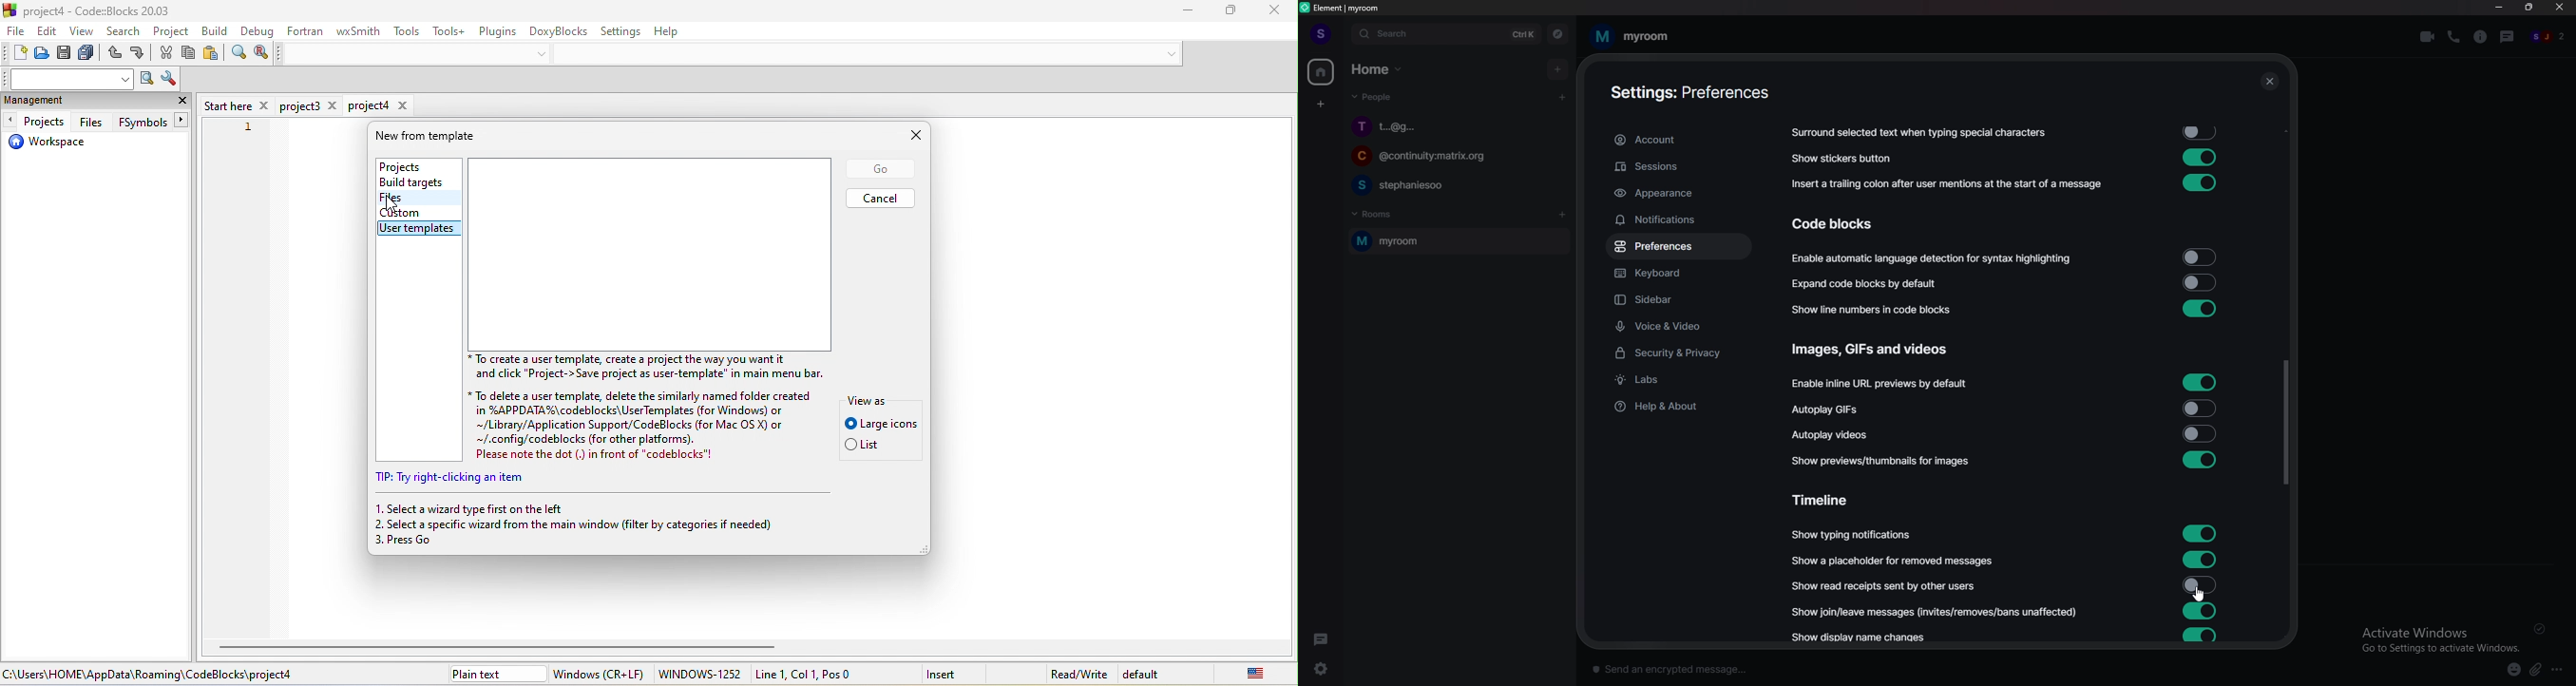 Image resolution: width=2576 pixels, height=700 pixels. Describe the element at coordinates (1689, 94) in the screenshot. I see `settings account` at that location.